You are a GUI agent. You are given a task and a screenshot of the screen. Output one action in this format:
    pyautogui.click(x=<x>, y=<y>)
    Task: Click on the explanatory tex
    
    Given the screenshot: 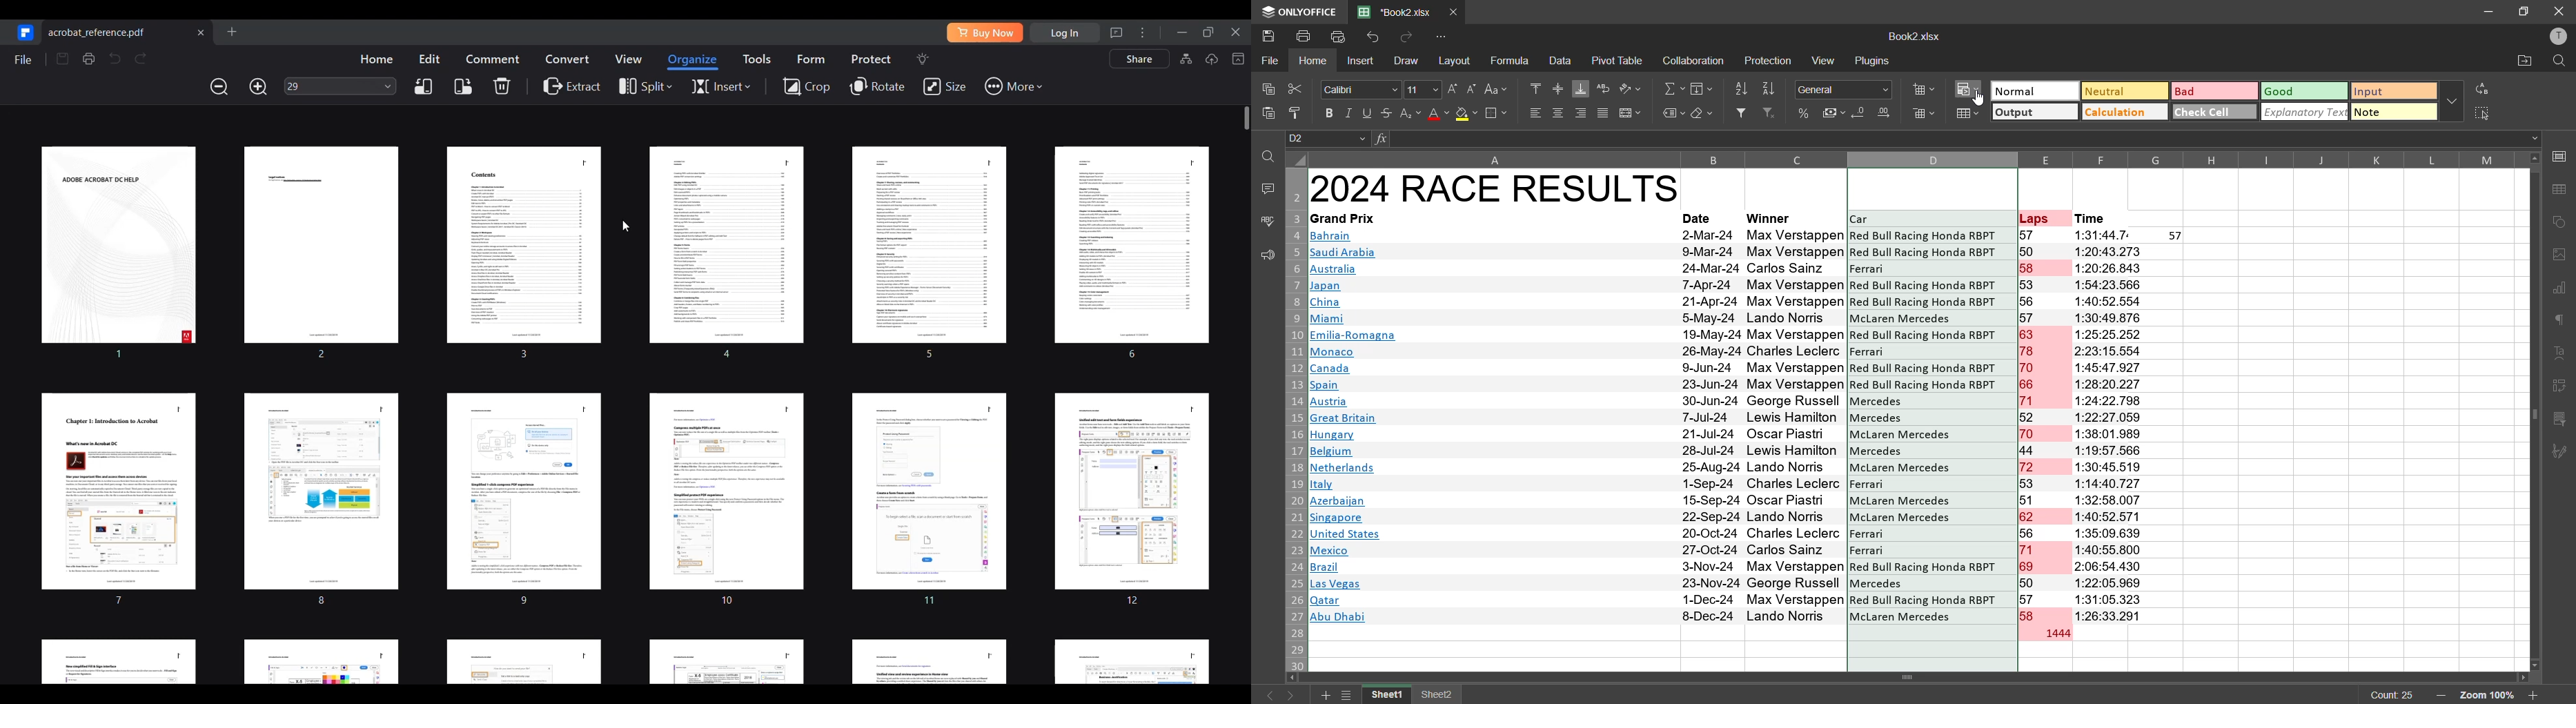 What is the action you would take?
    pyautogui.click(x=2305, y=112)
    